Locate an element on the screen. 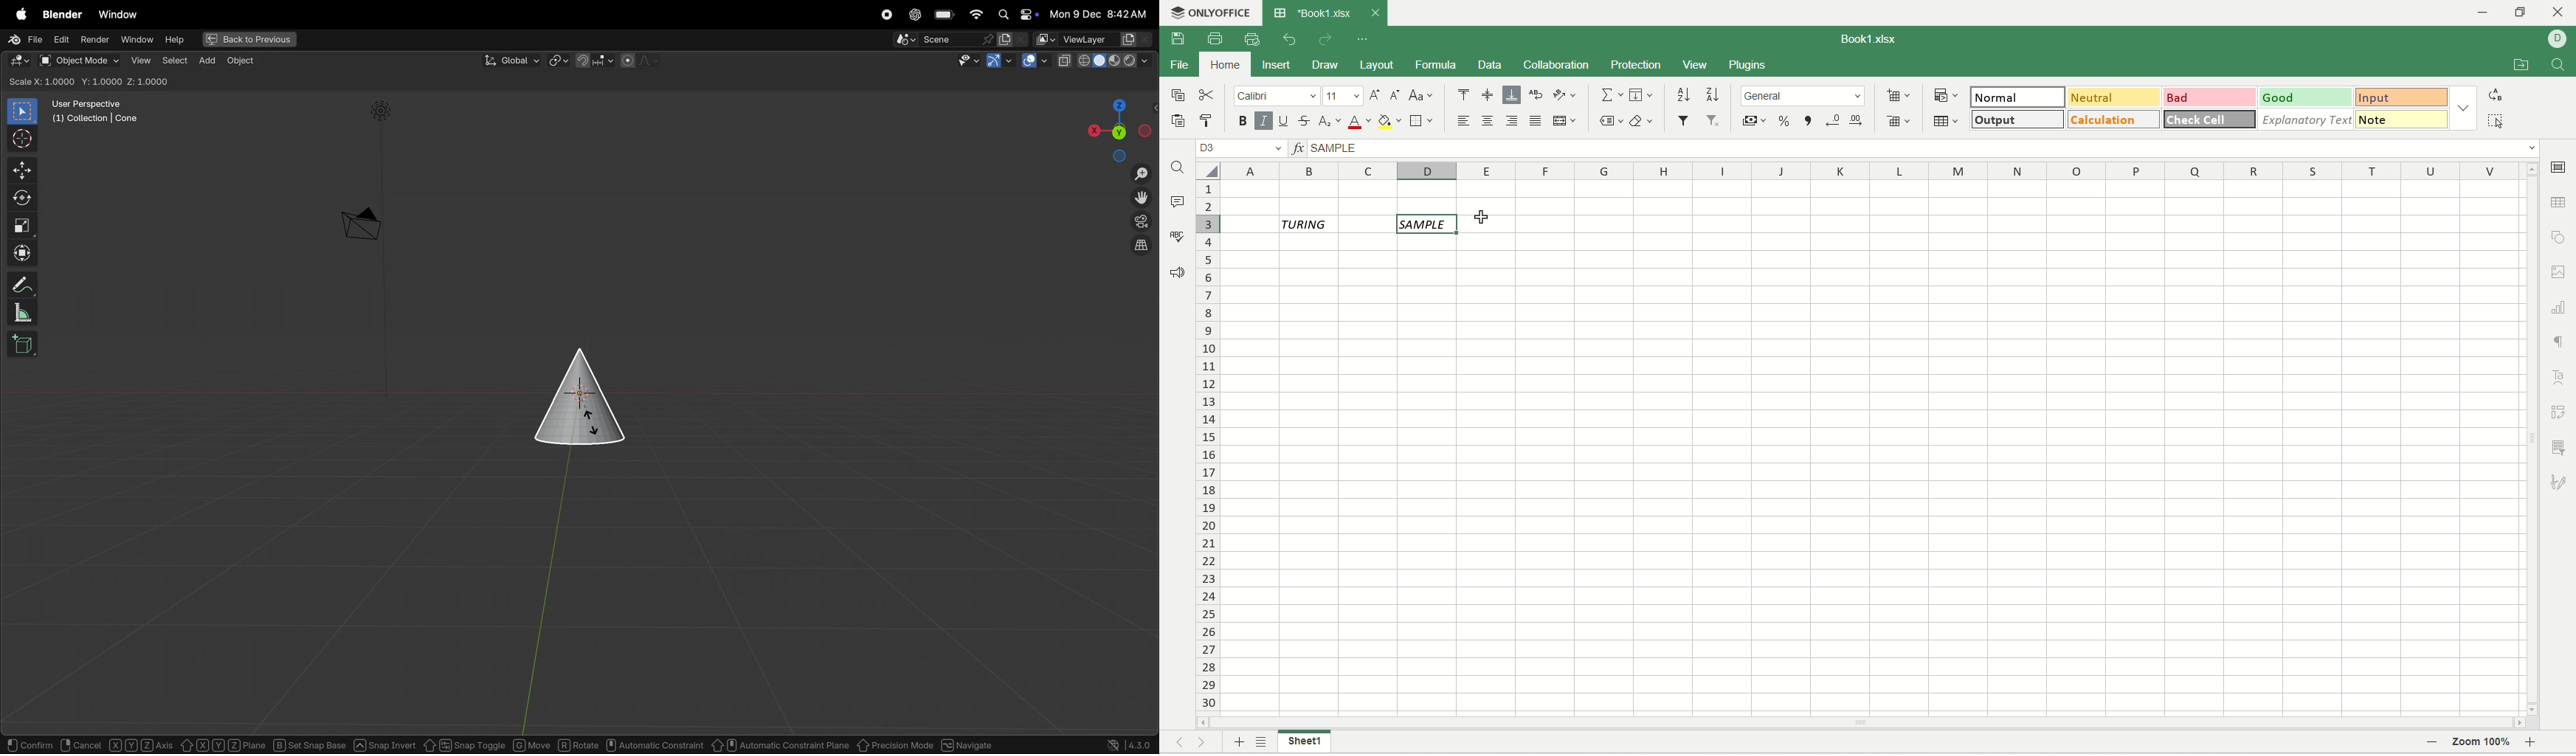 This screenshot has width=2576, height=756. layout is located at coordinates (1380, 67).